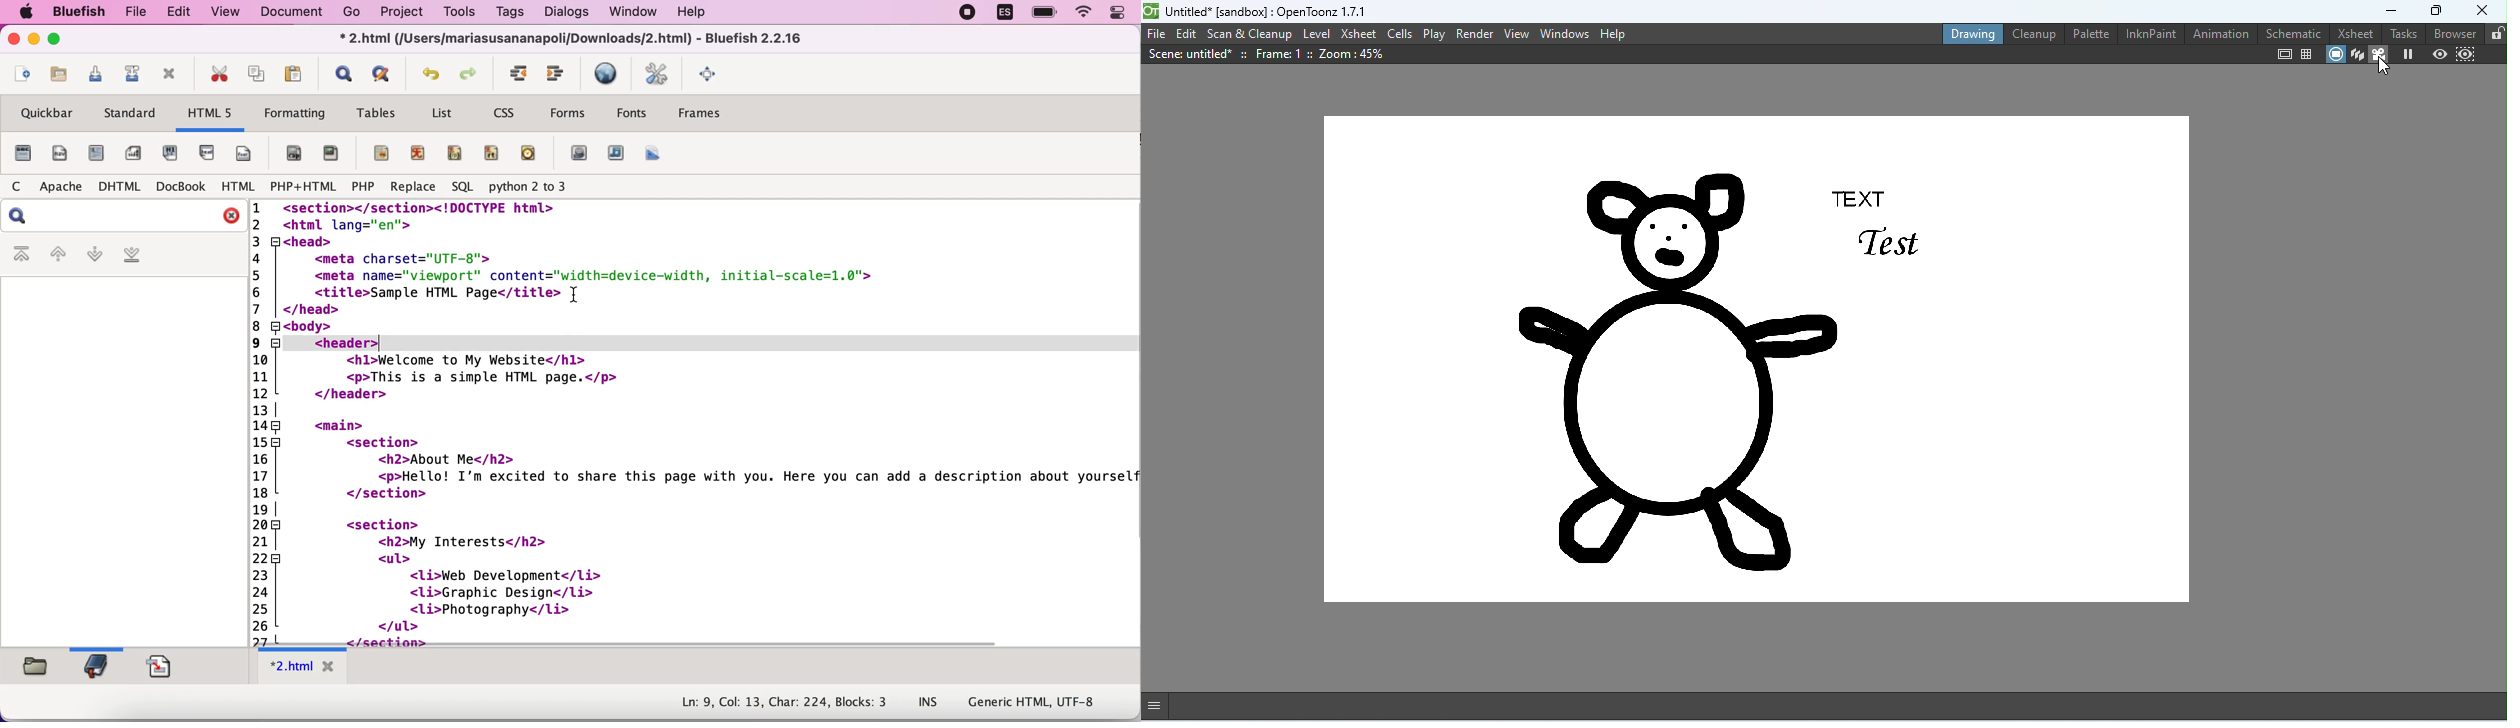  I want to click on palette, so click(2088, 33).